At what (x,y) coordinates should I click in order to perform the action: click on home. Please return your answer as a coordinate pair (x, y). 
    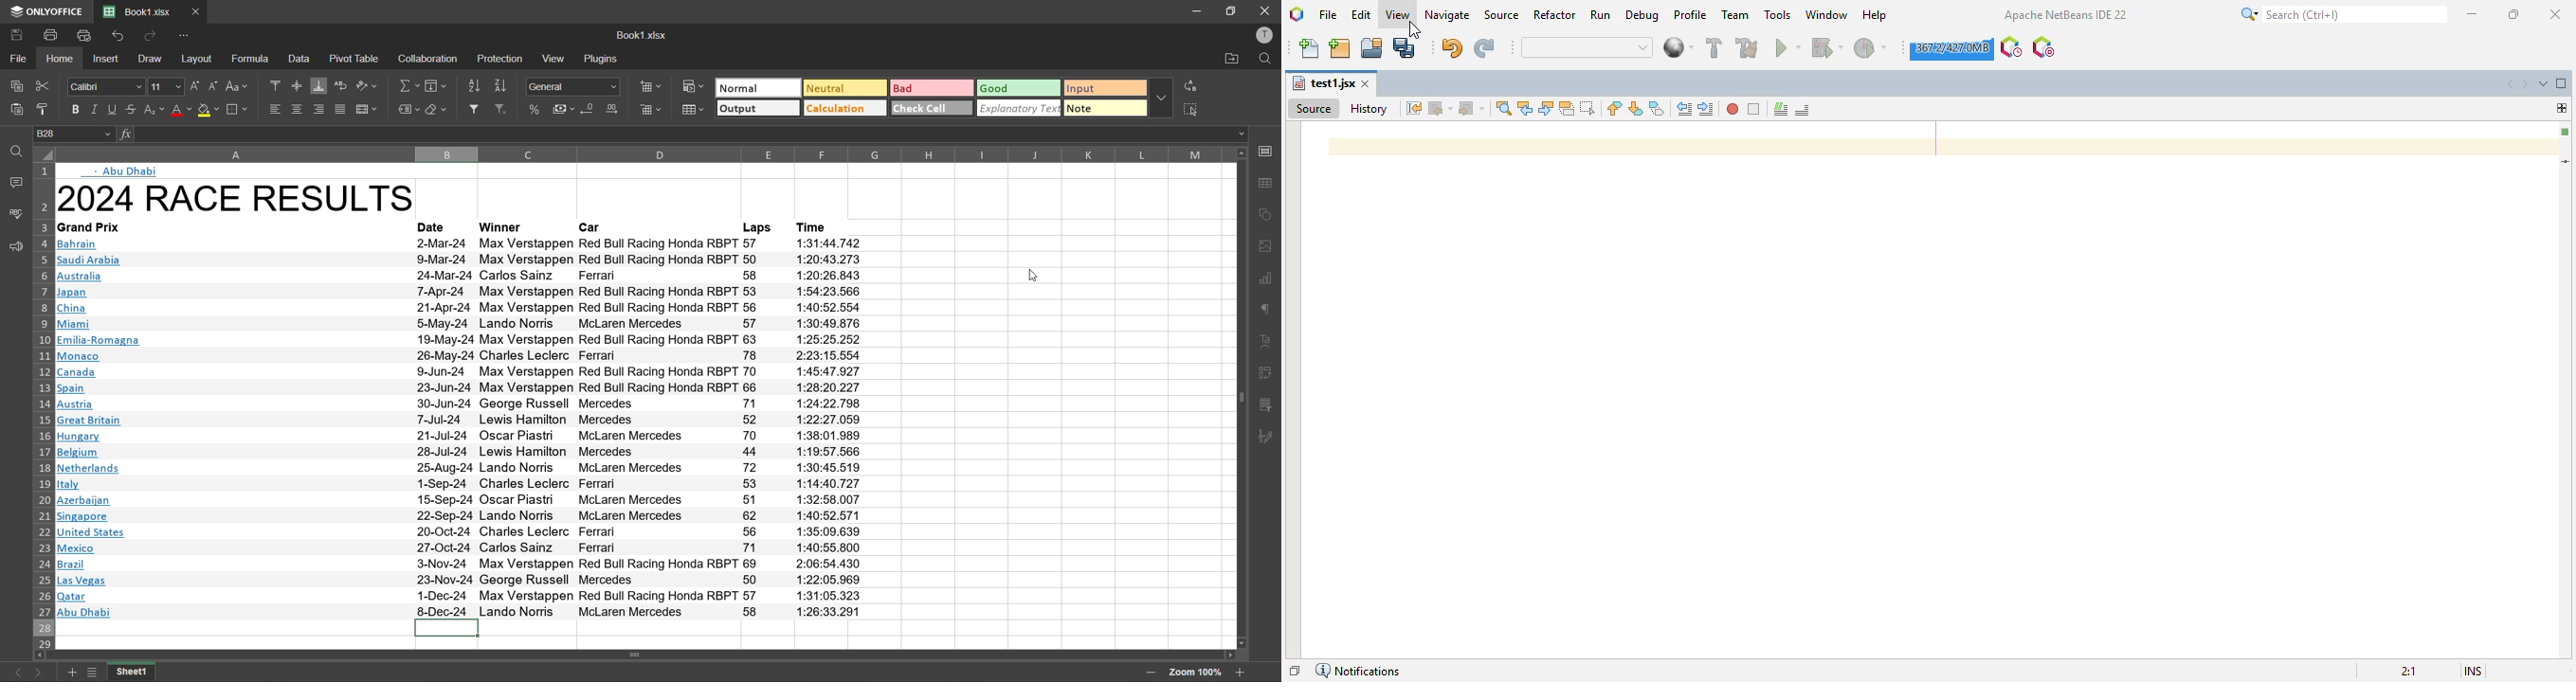
    Looking at the image, I should click on (60, 61).